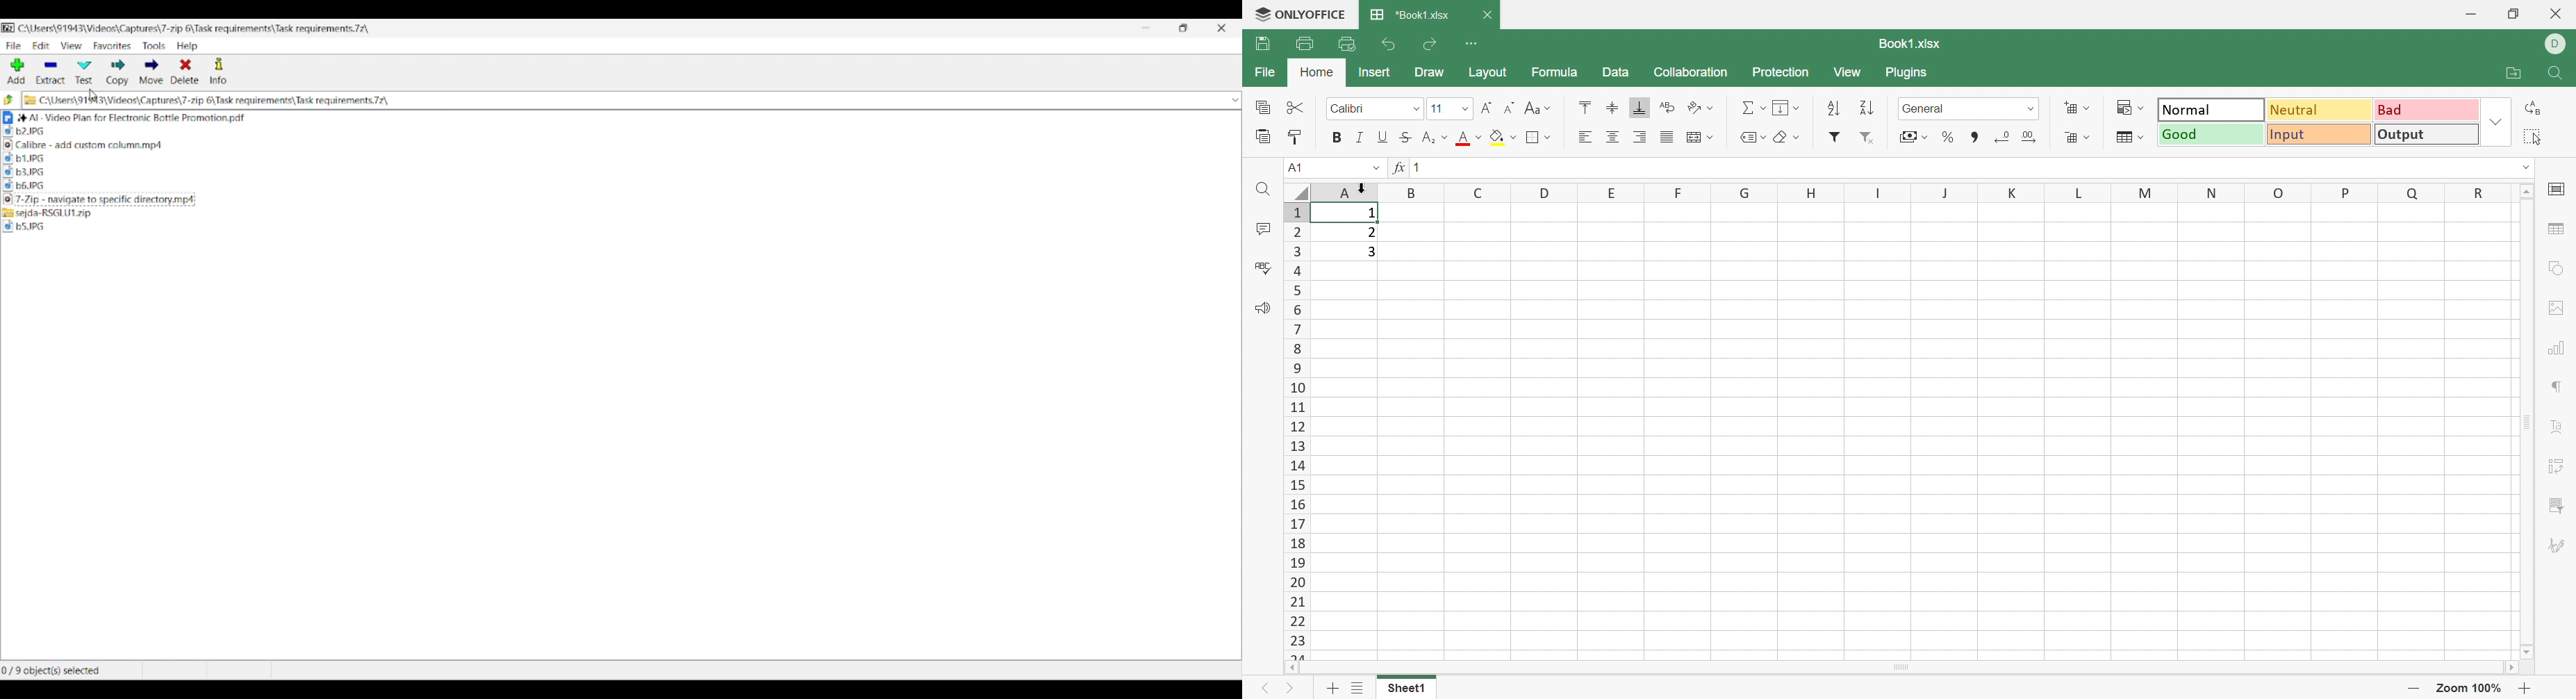  What do you see at coordinates (2211, 134) in the screenshot?
I see `Good` at bounding box center [2211, 134].